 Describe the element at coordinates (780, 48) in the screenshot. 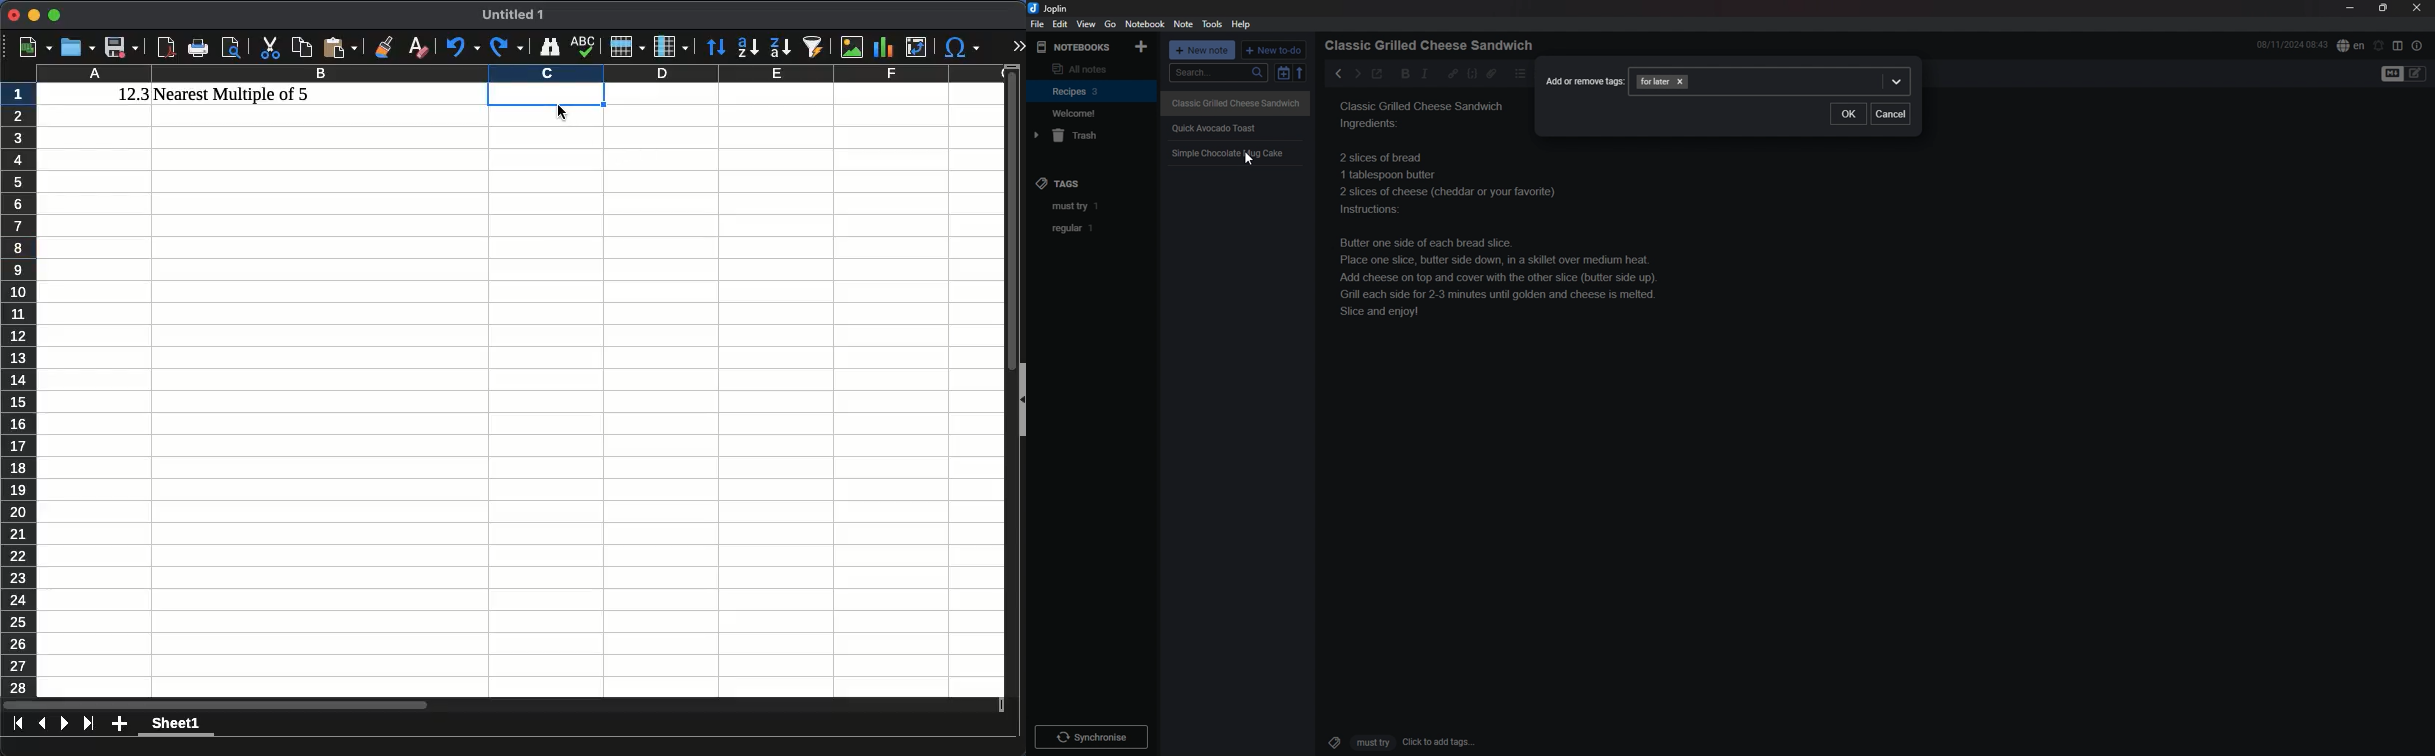

I see `descending` at that location.